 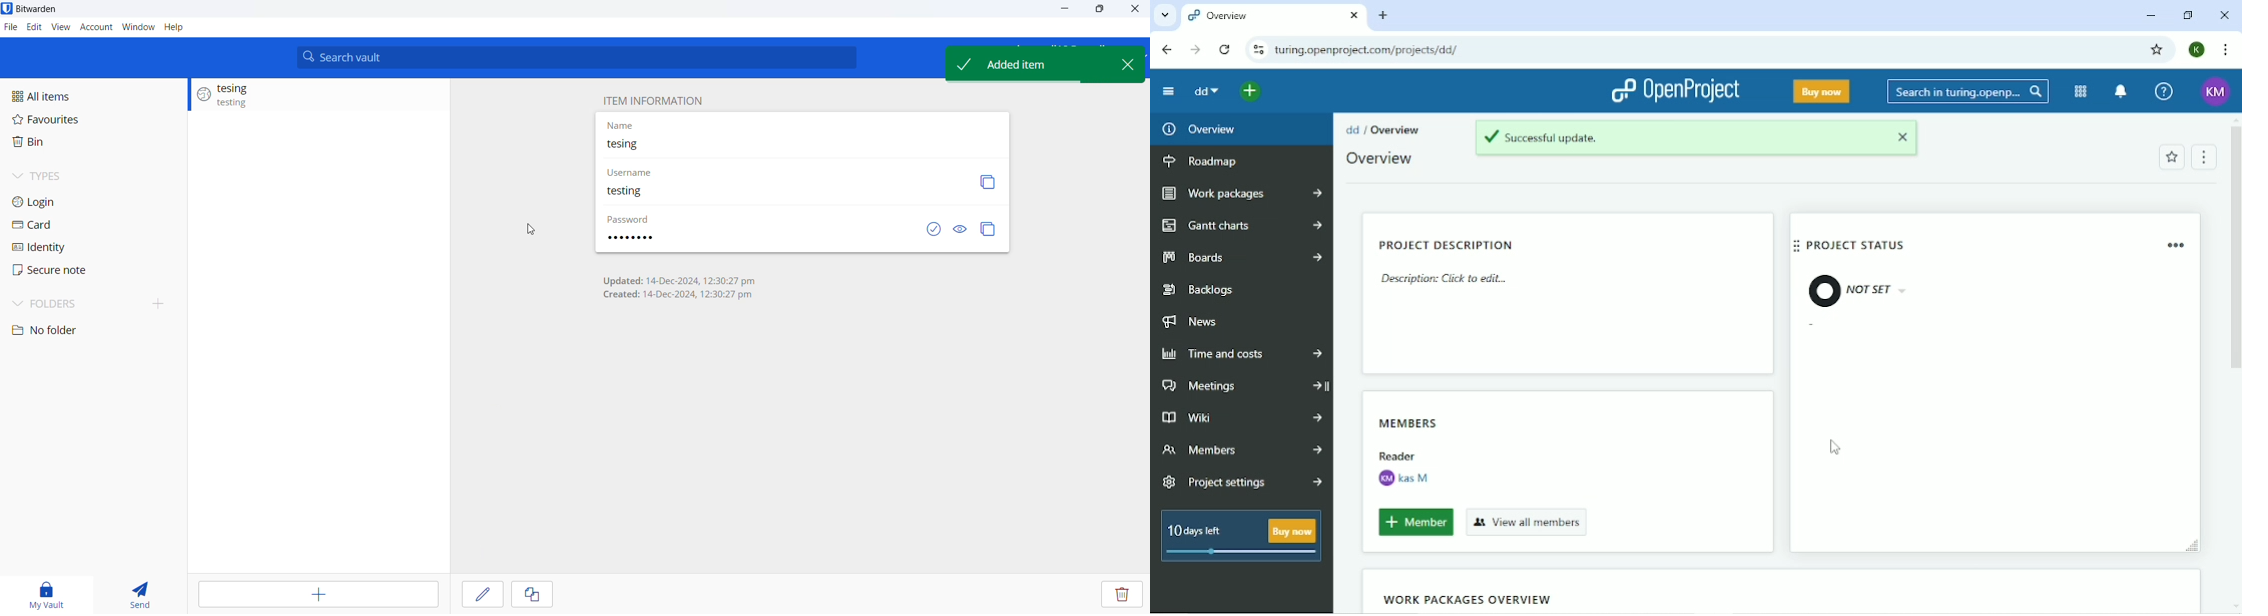 I want to click on Close, so click(x=2226, y=14).